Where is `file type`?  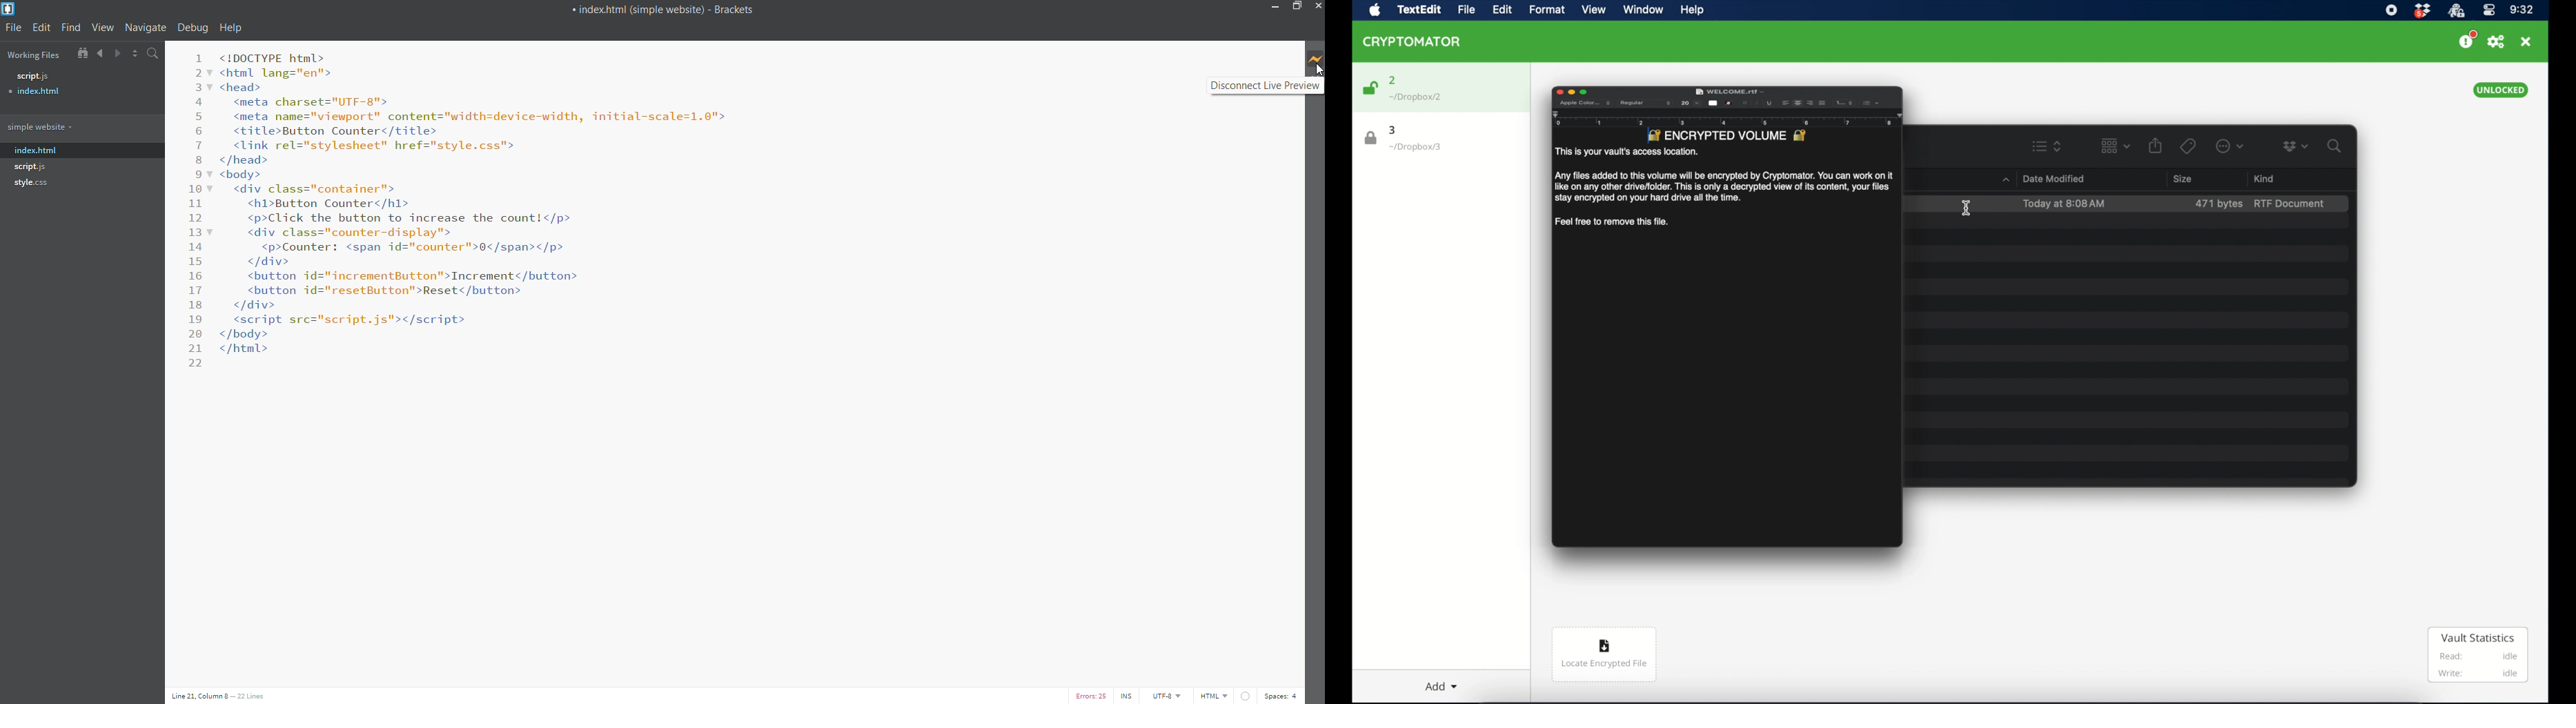
file type is located at coordinates (1212, 696).